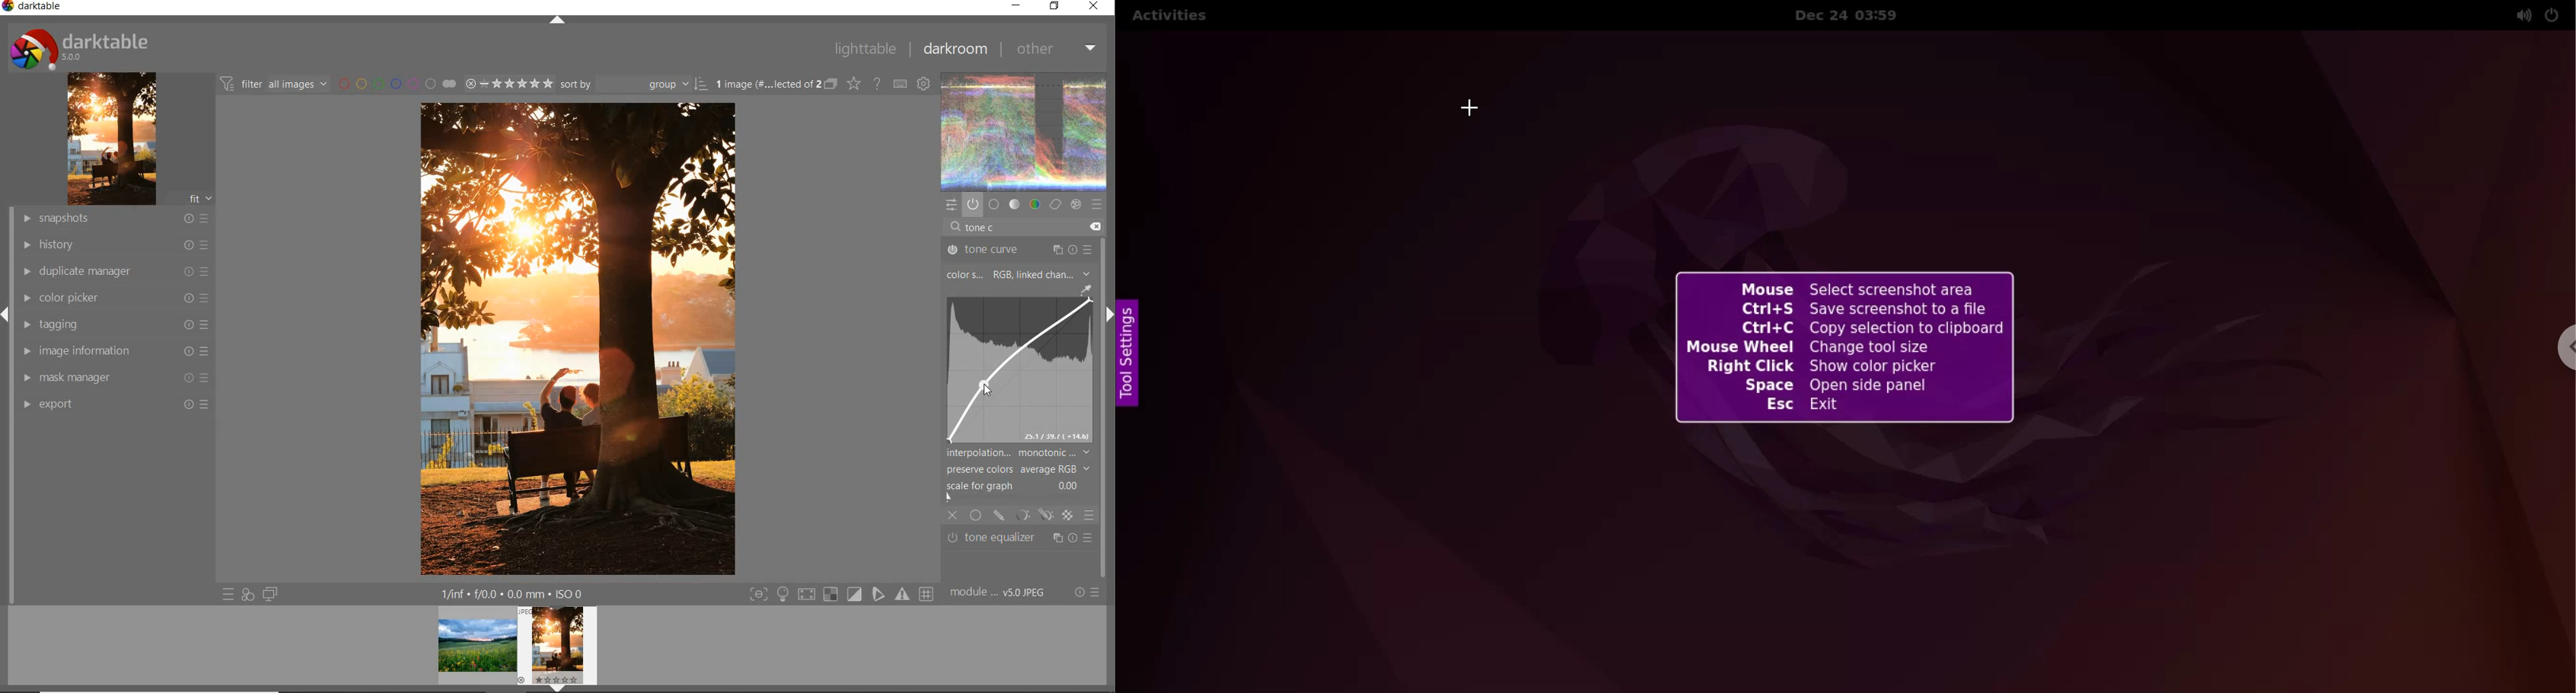 The image size is (2576, 700). I want to click on punch added to flat image, so click(581, 341).